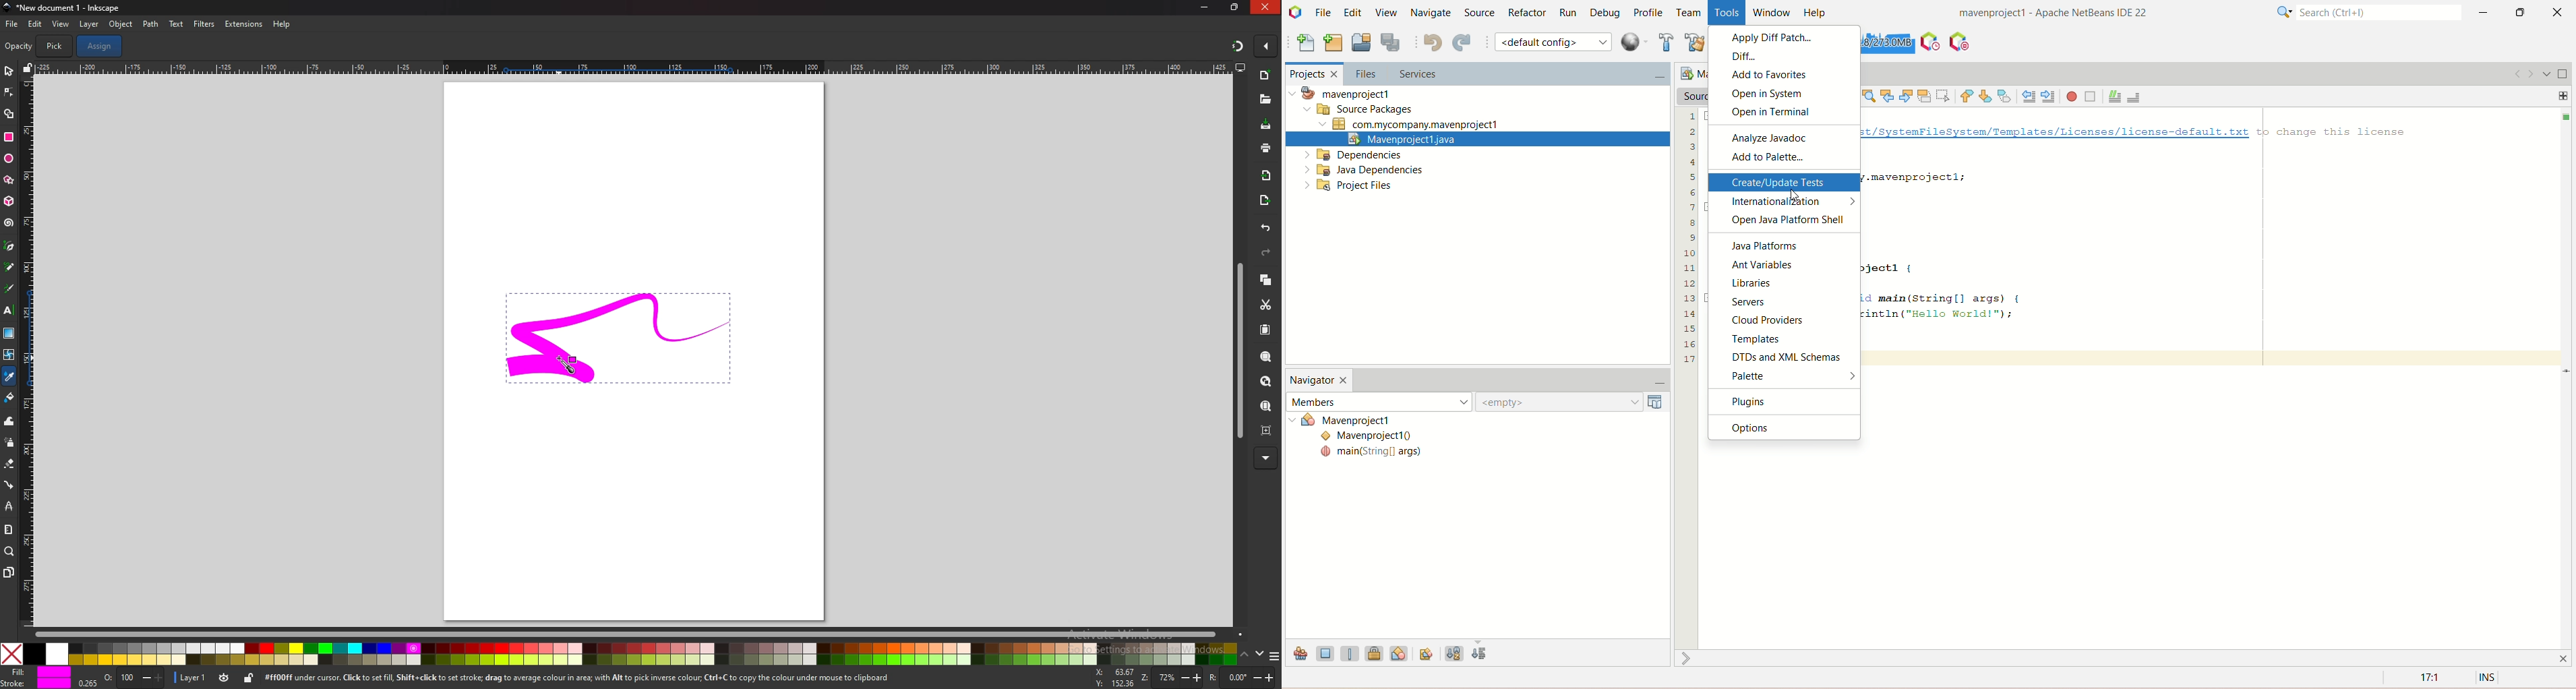 The width and height of the screenshot is (2576, 700). I want to click on text, so click(178, 23).